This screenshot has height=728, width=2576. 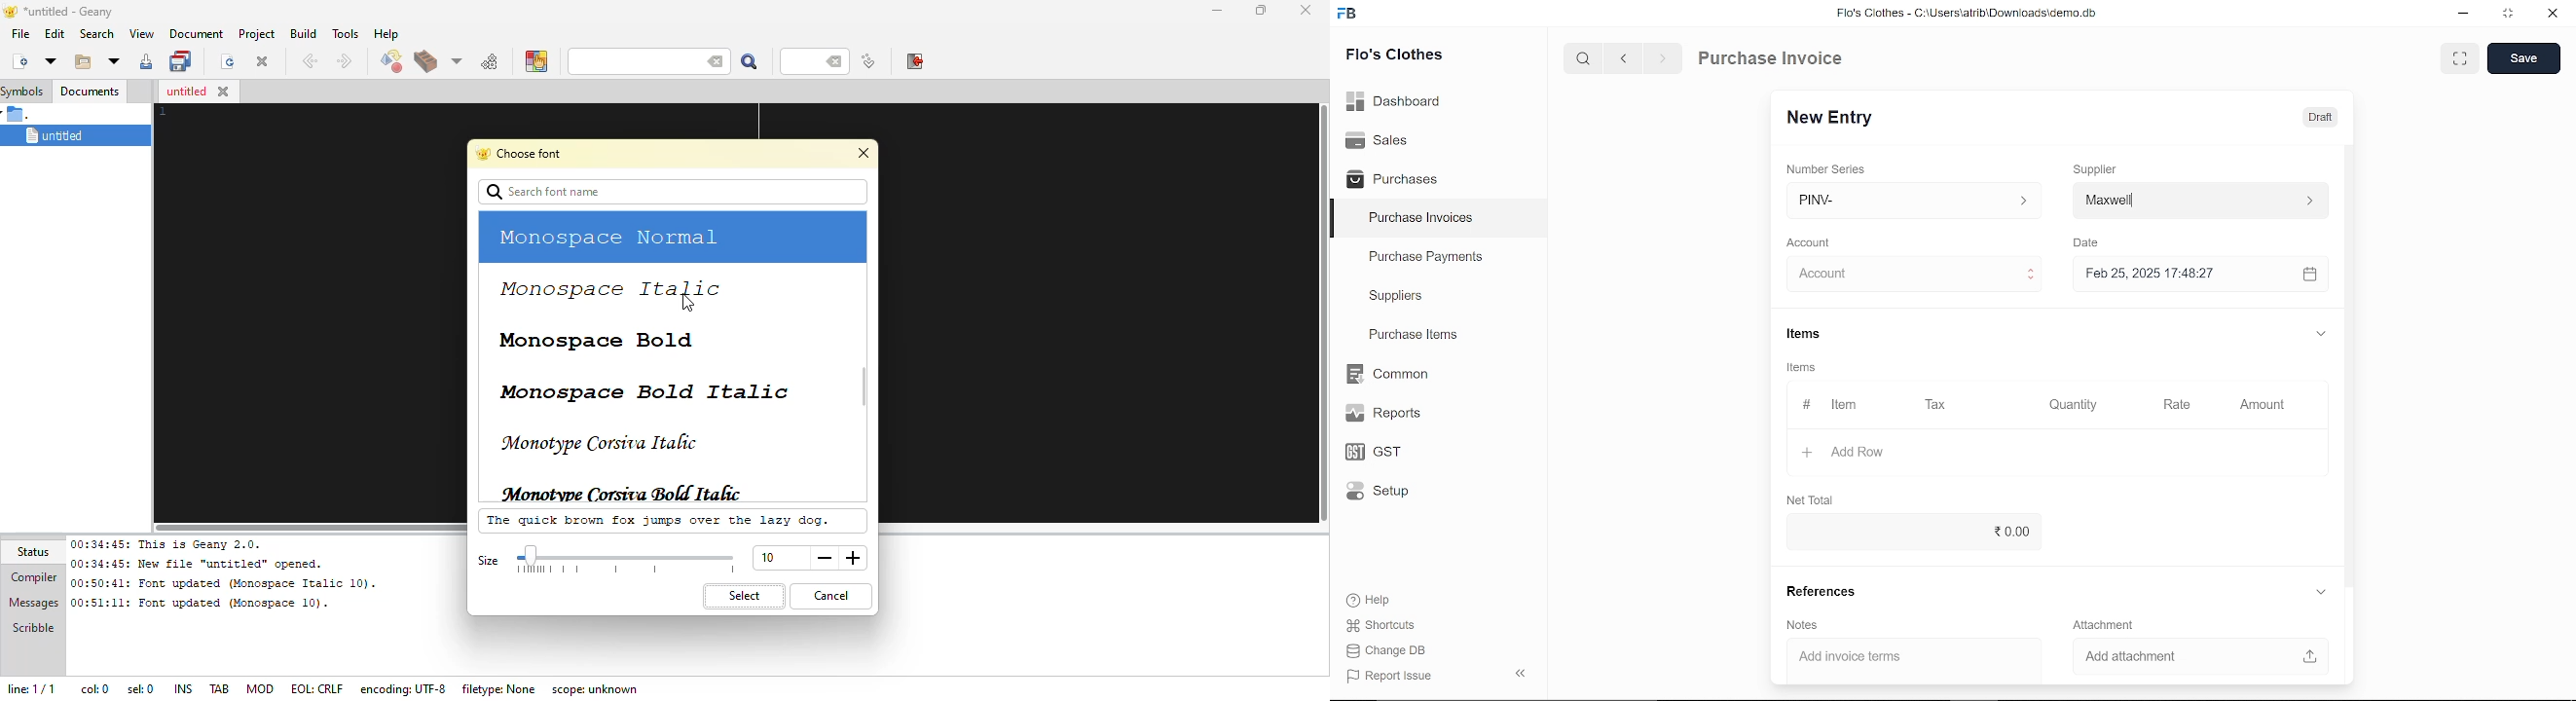 I want to click on Purchase Invoices, so click(x=1421, y=220).